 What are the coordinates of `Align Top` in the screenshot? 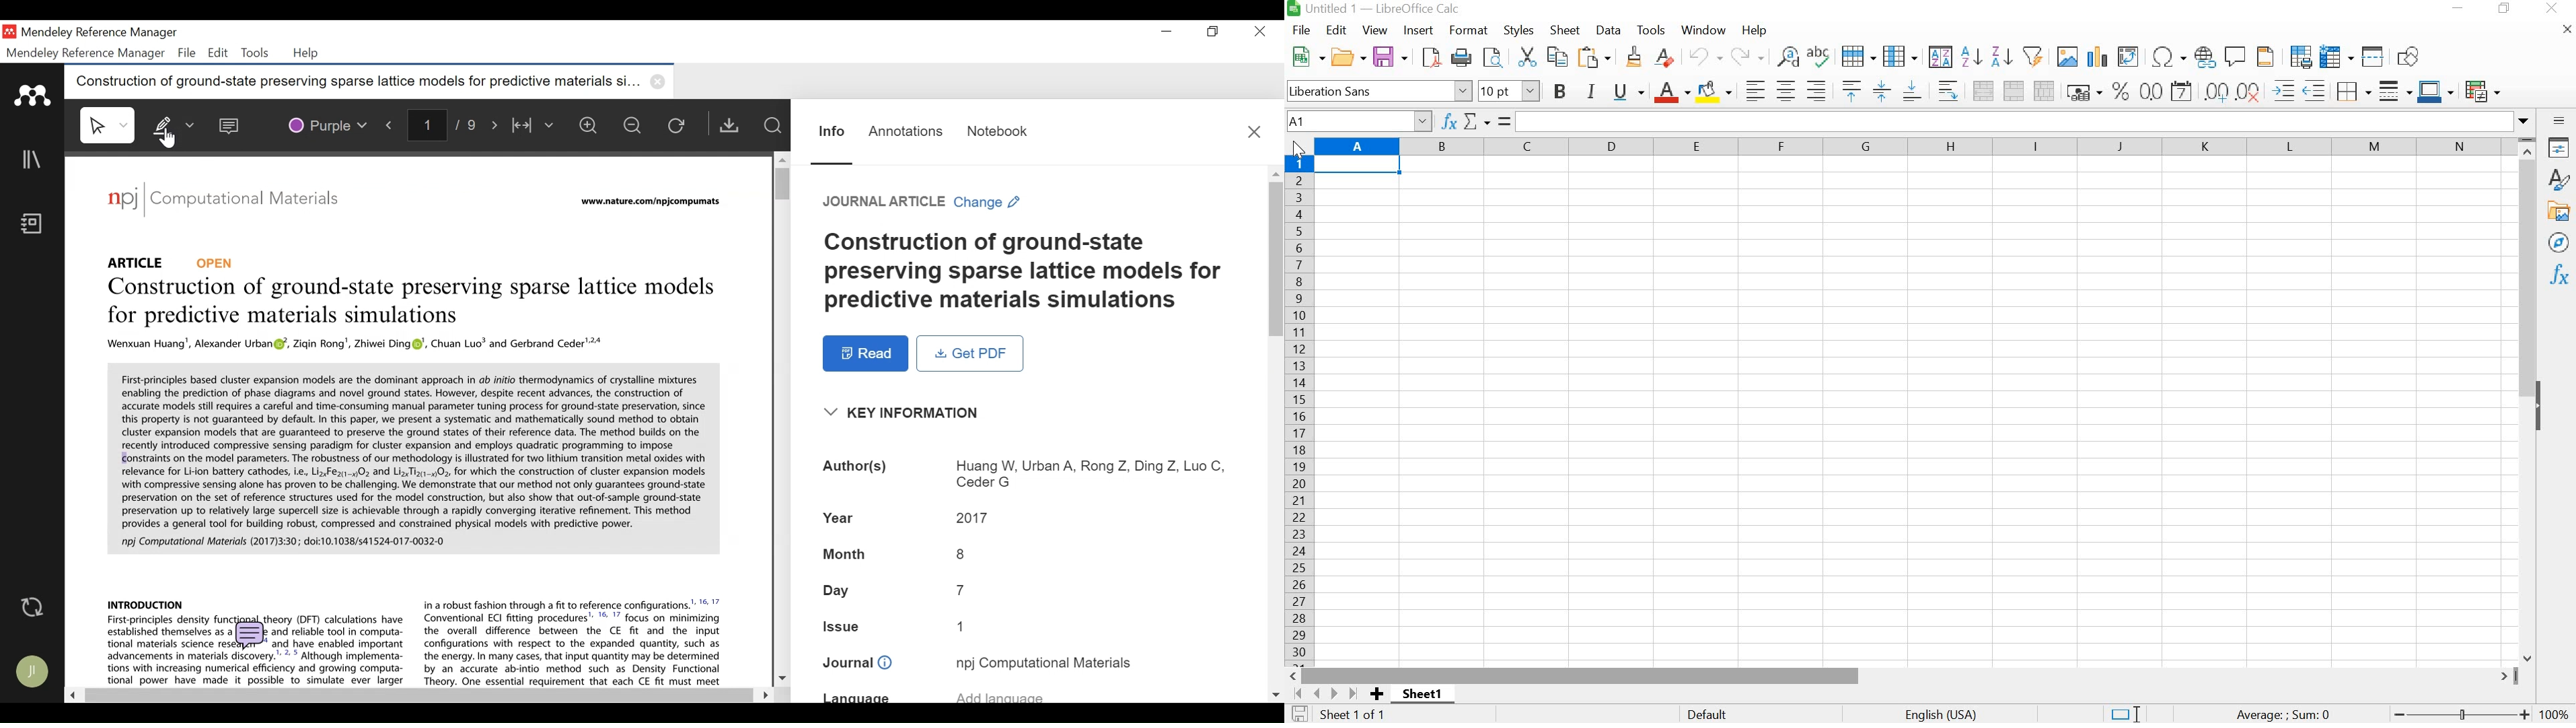 It's located at (1851, 90).